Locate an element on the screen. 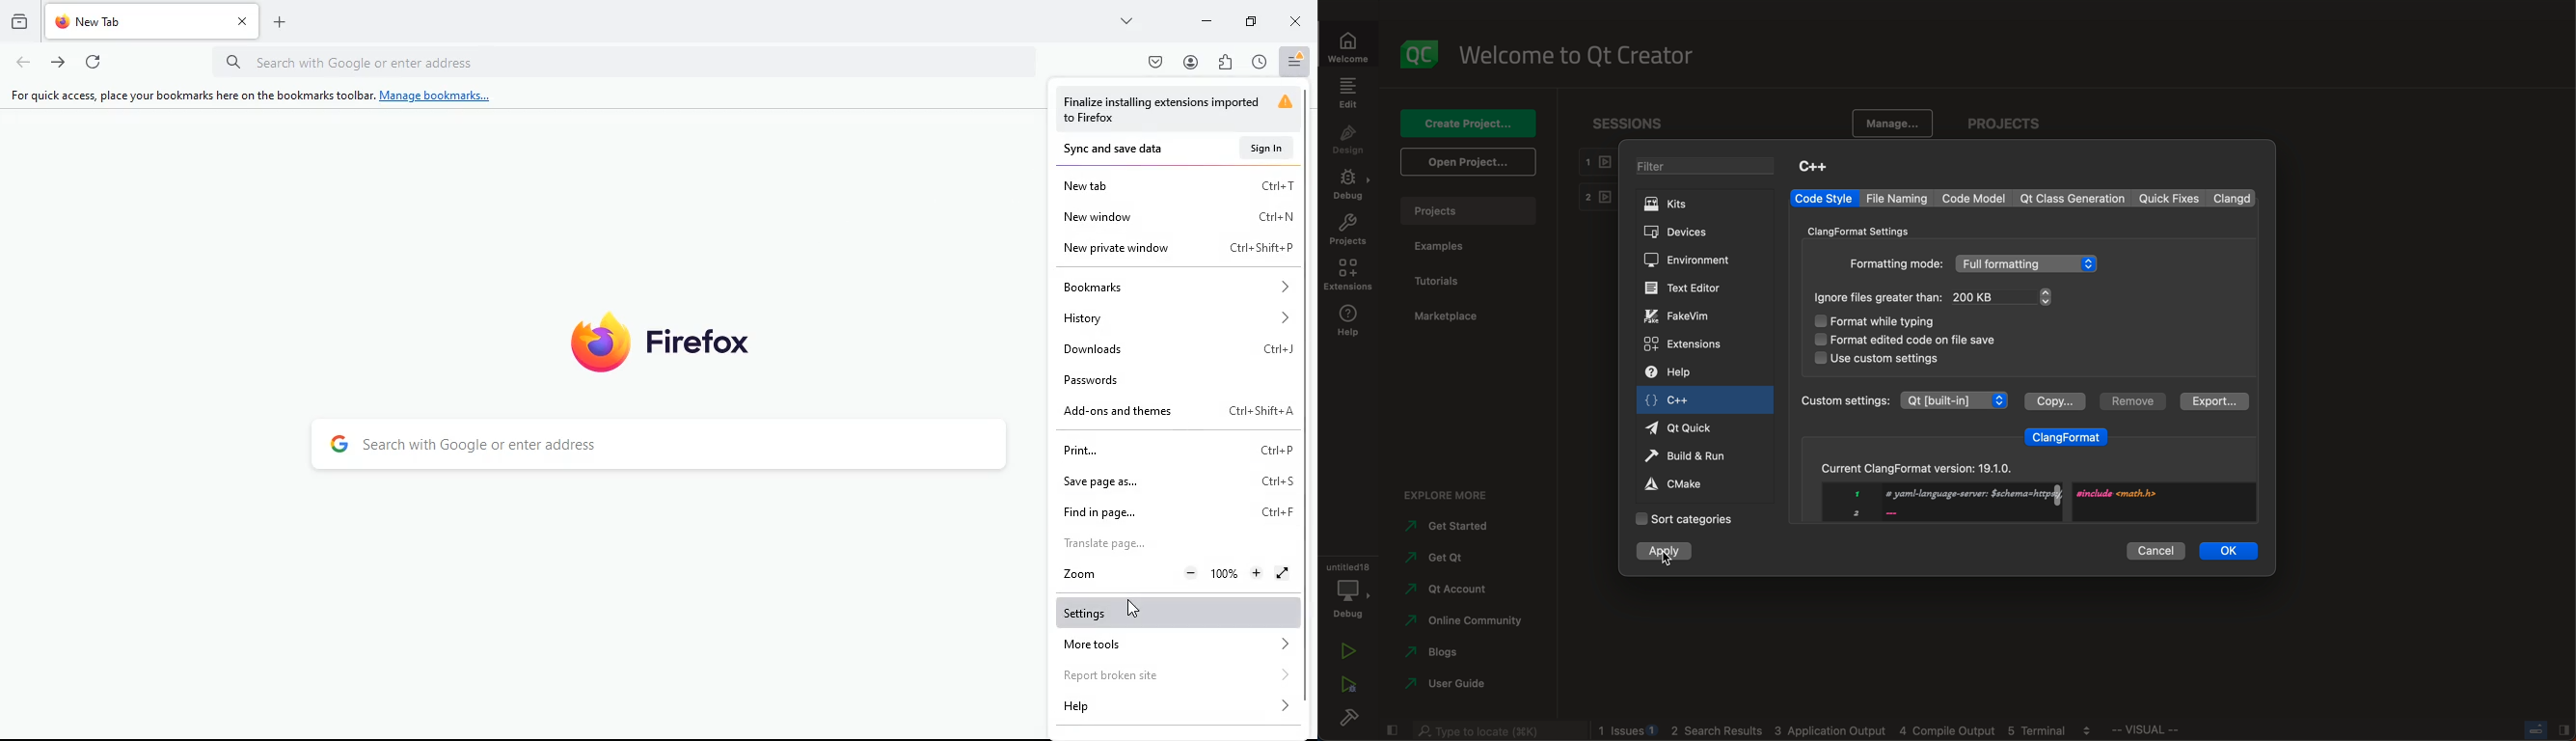 Image resolution: width=2576 pixels, height=756 pixels. minimize is located at coordinates (1207, 20).